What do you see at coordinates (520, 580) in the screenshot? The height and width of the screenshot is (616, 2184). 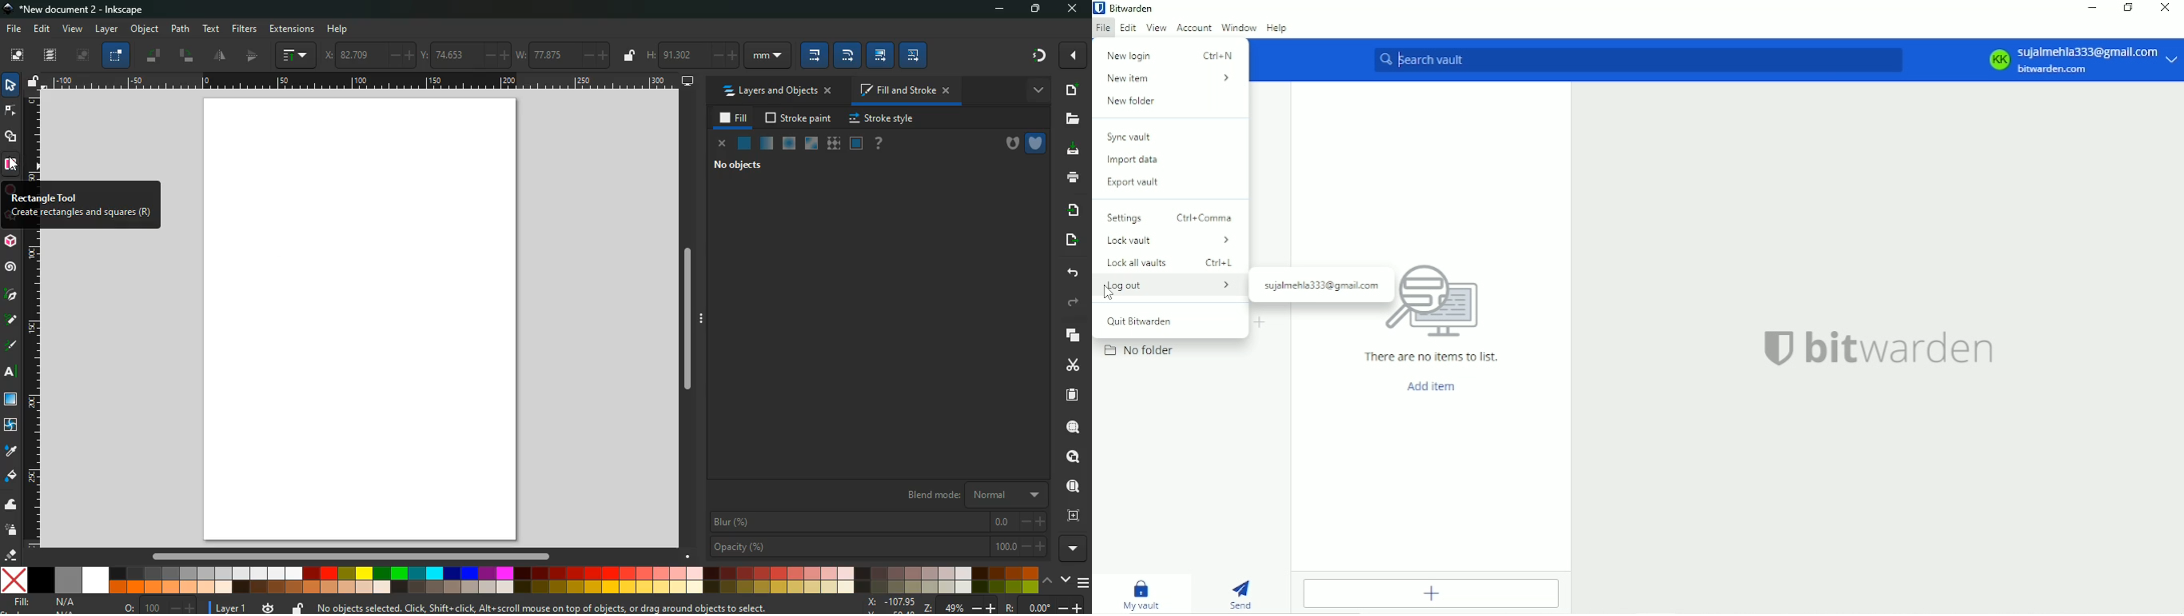 I see `color` at bounding box center [520, 580].